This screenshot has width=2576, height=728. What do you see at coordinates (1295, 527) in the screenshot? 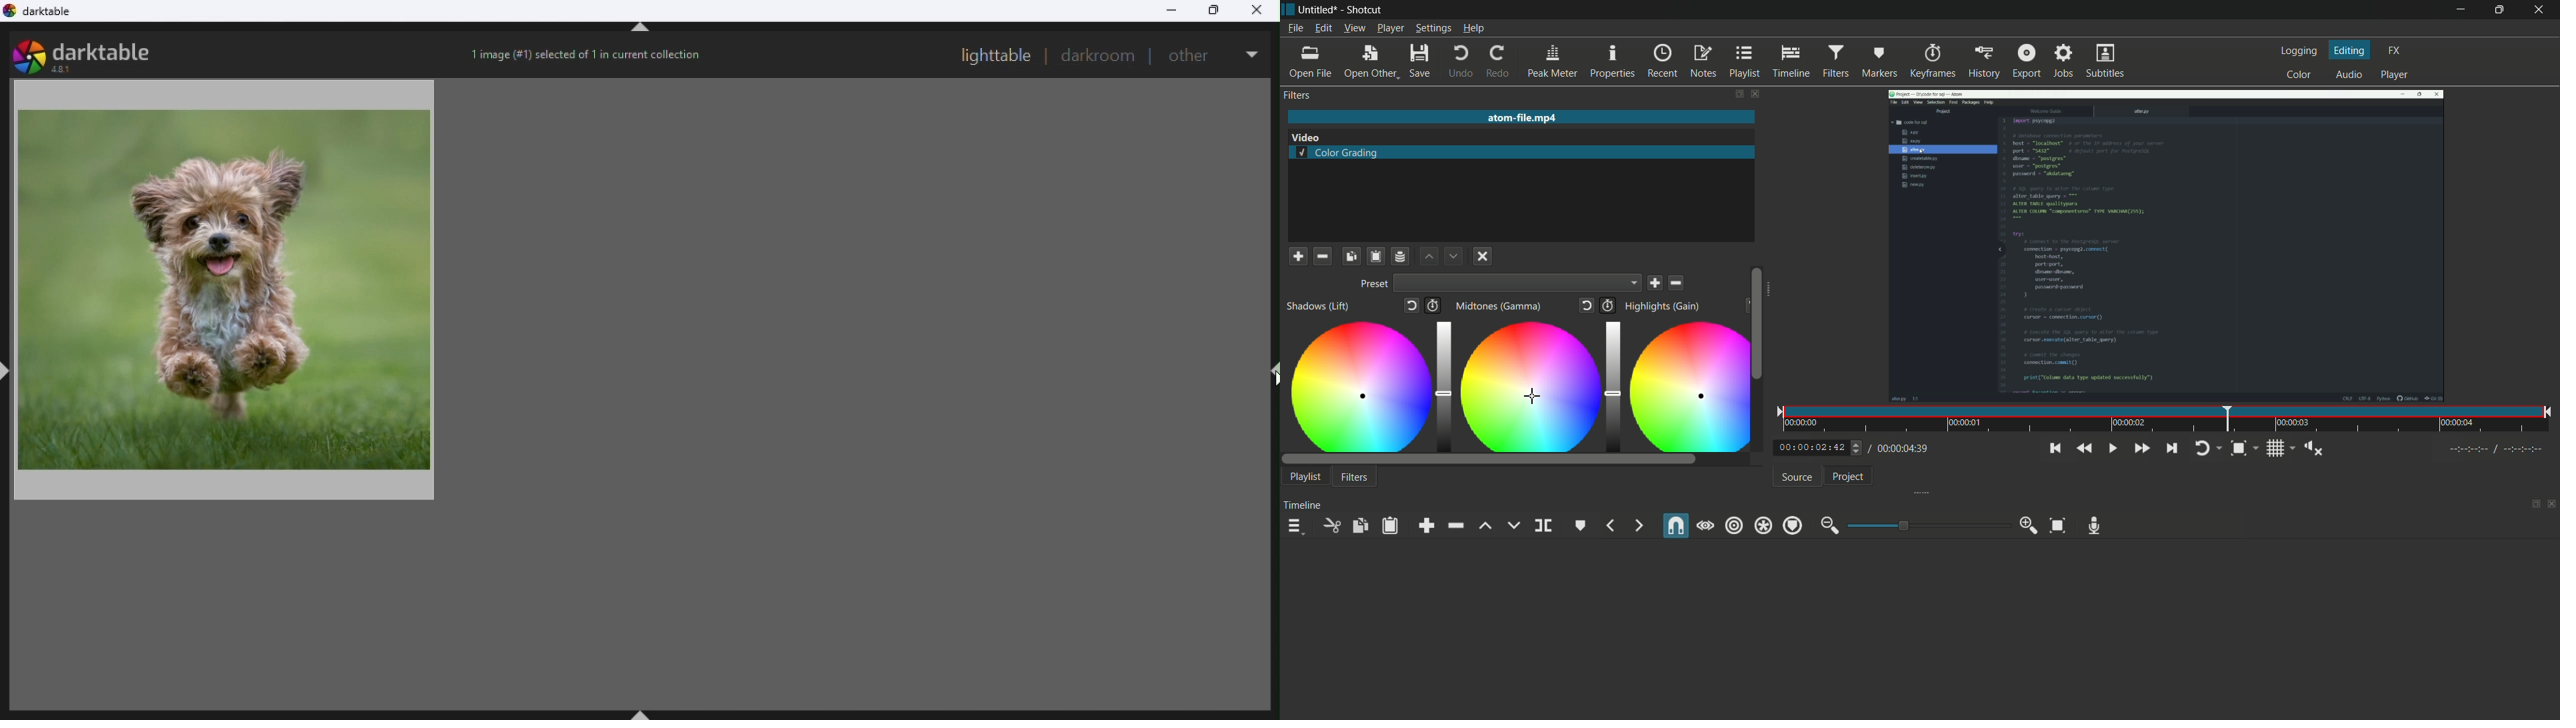
I see `timeline menu` at bounding box center [1295, 527].